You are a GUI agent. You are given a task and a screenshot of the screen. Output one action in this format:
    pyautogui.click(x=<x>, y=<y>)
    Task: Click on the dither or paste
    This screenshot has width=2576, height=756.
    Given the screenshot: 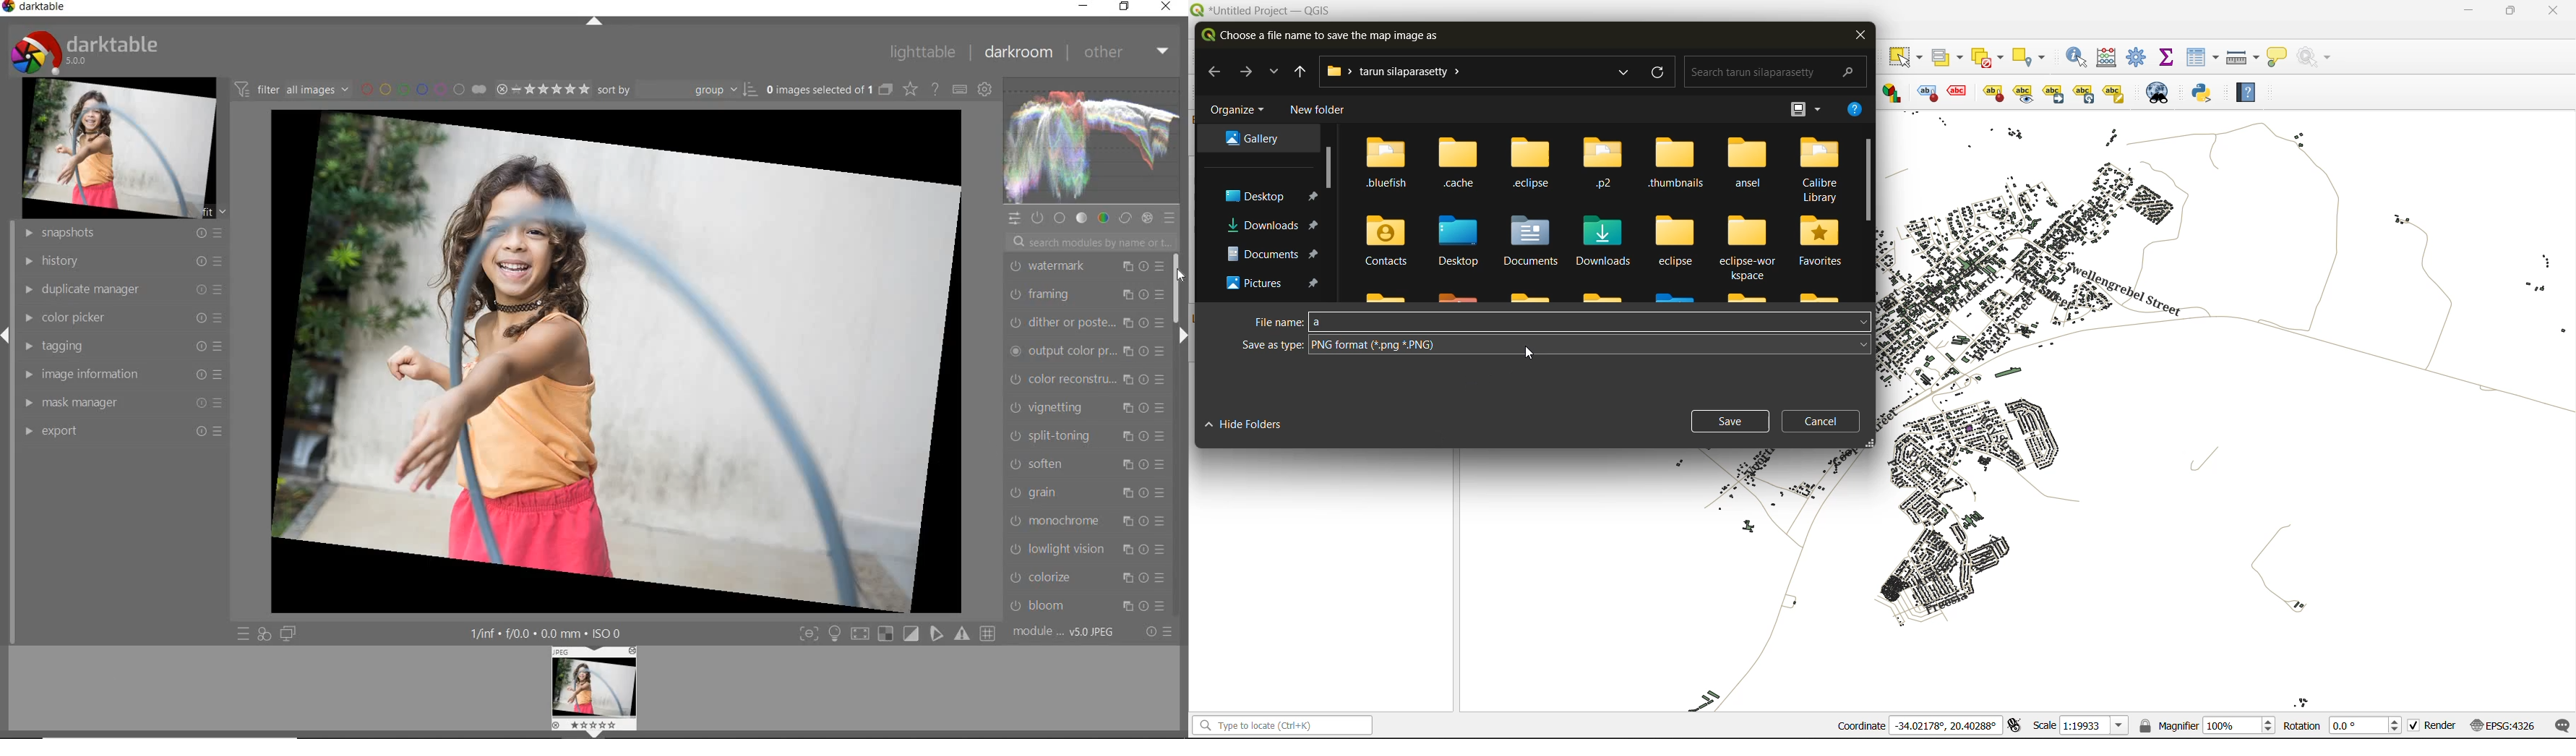 What is the action you would take?
    pyautogui.click(x=1083, y=322)
    